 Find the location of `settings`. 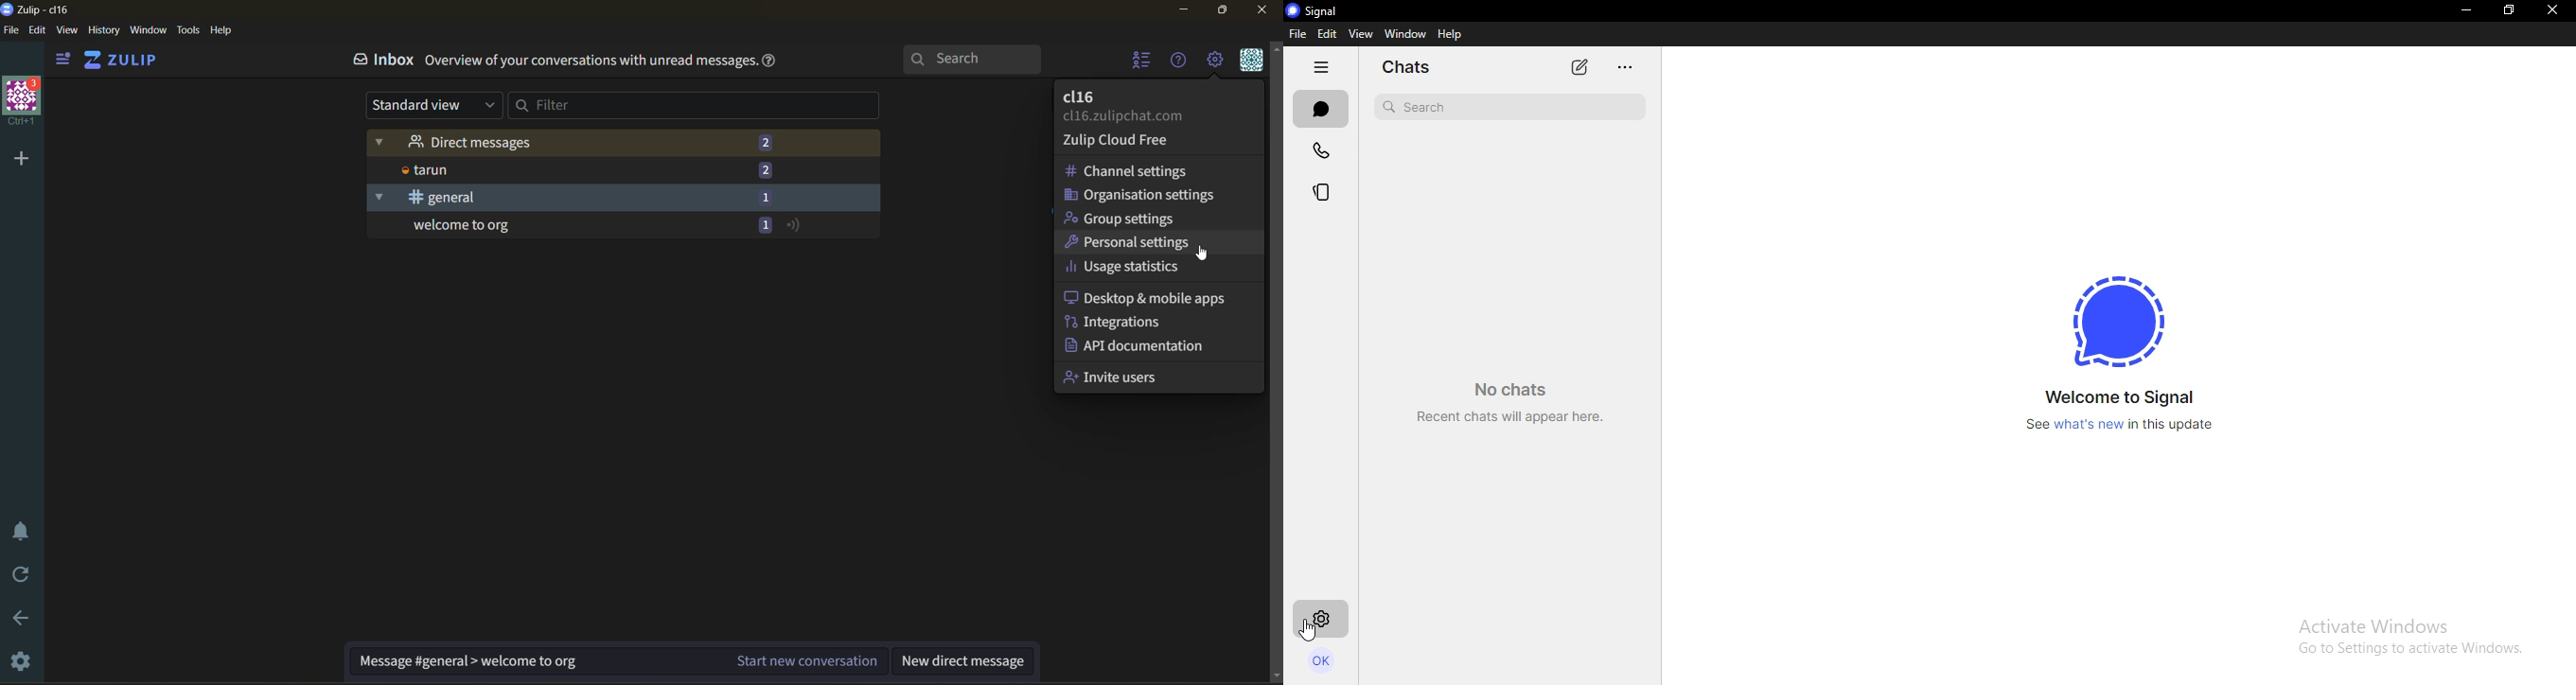

settings is located at coordinates (1320, 617).